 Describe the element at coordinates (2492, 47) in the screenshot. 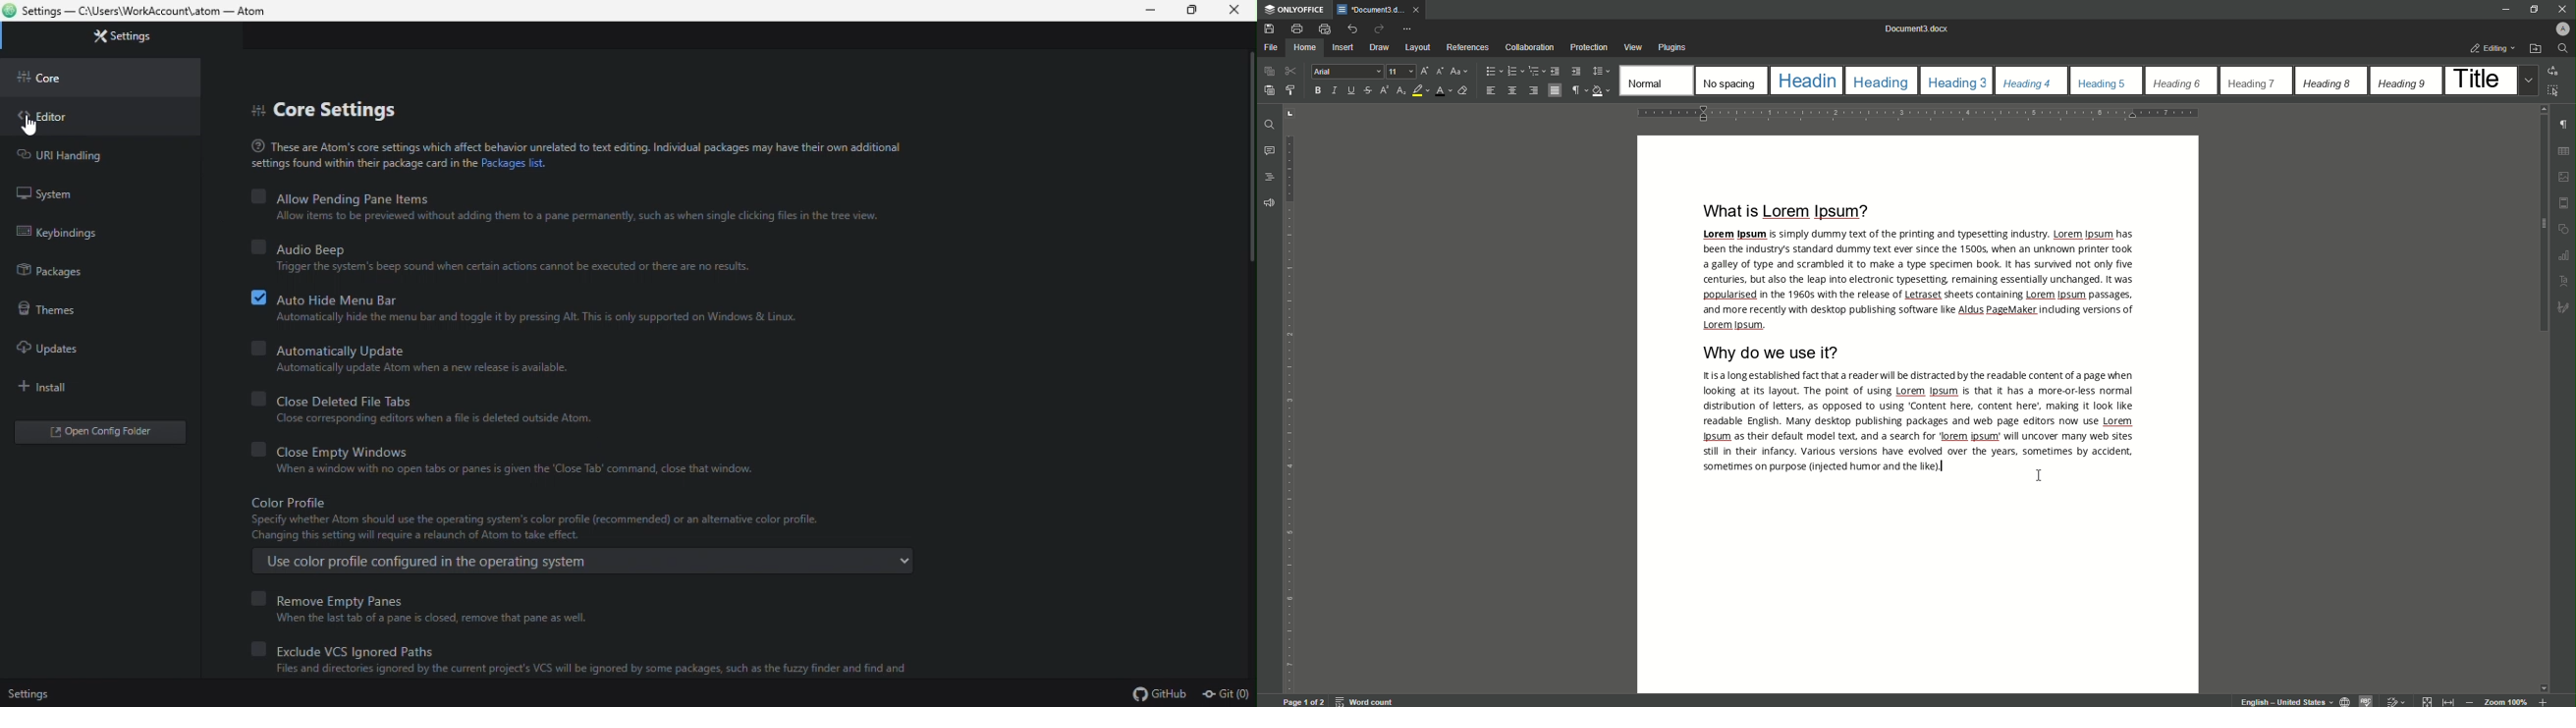

I see `Editing` at that location.